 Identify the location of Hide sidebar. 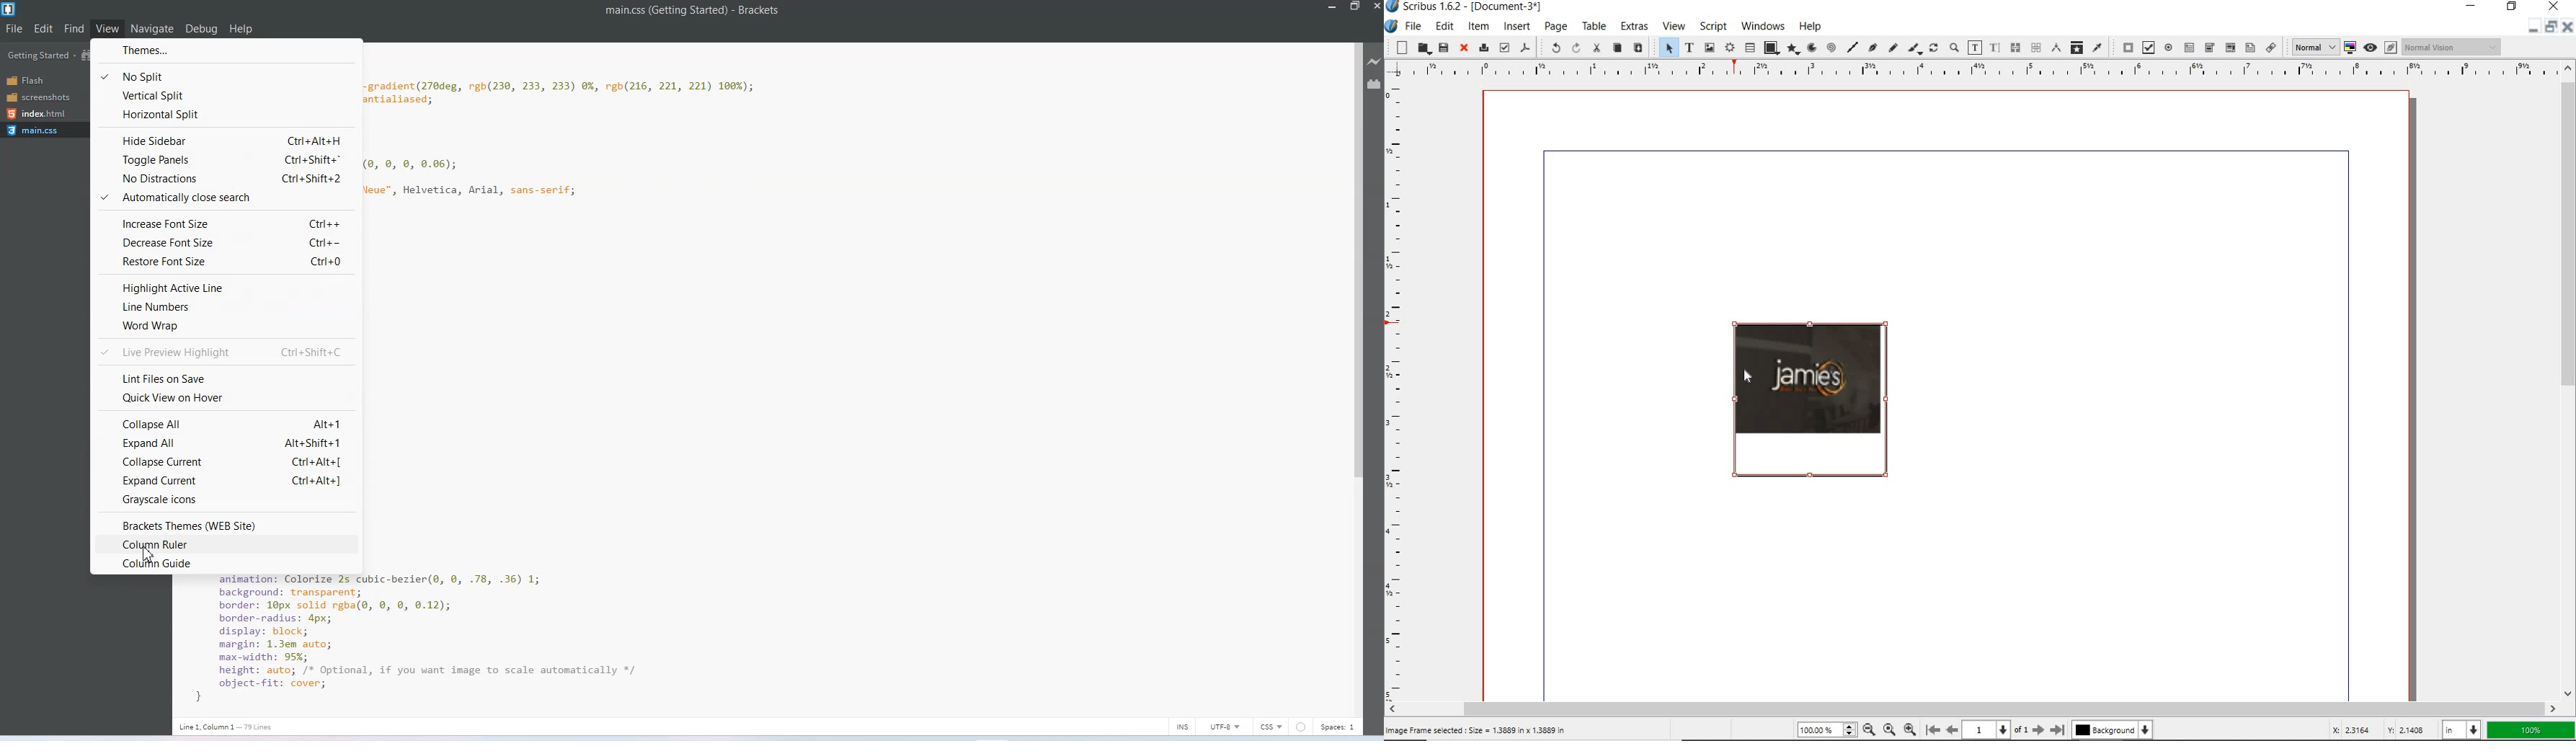
(225, 138).